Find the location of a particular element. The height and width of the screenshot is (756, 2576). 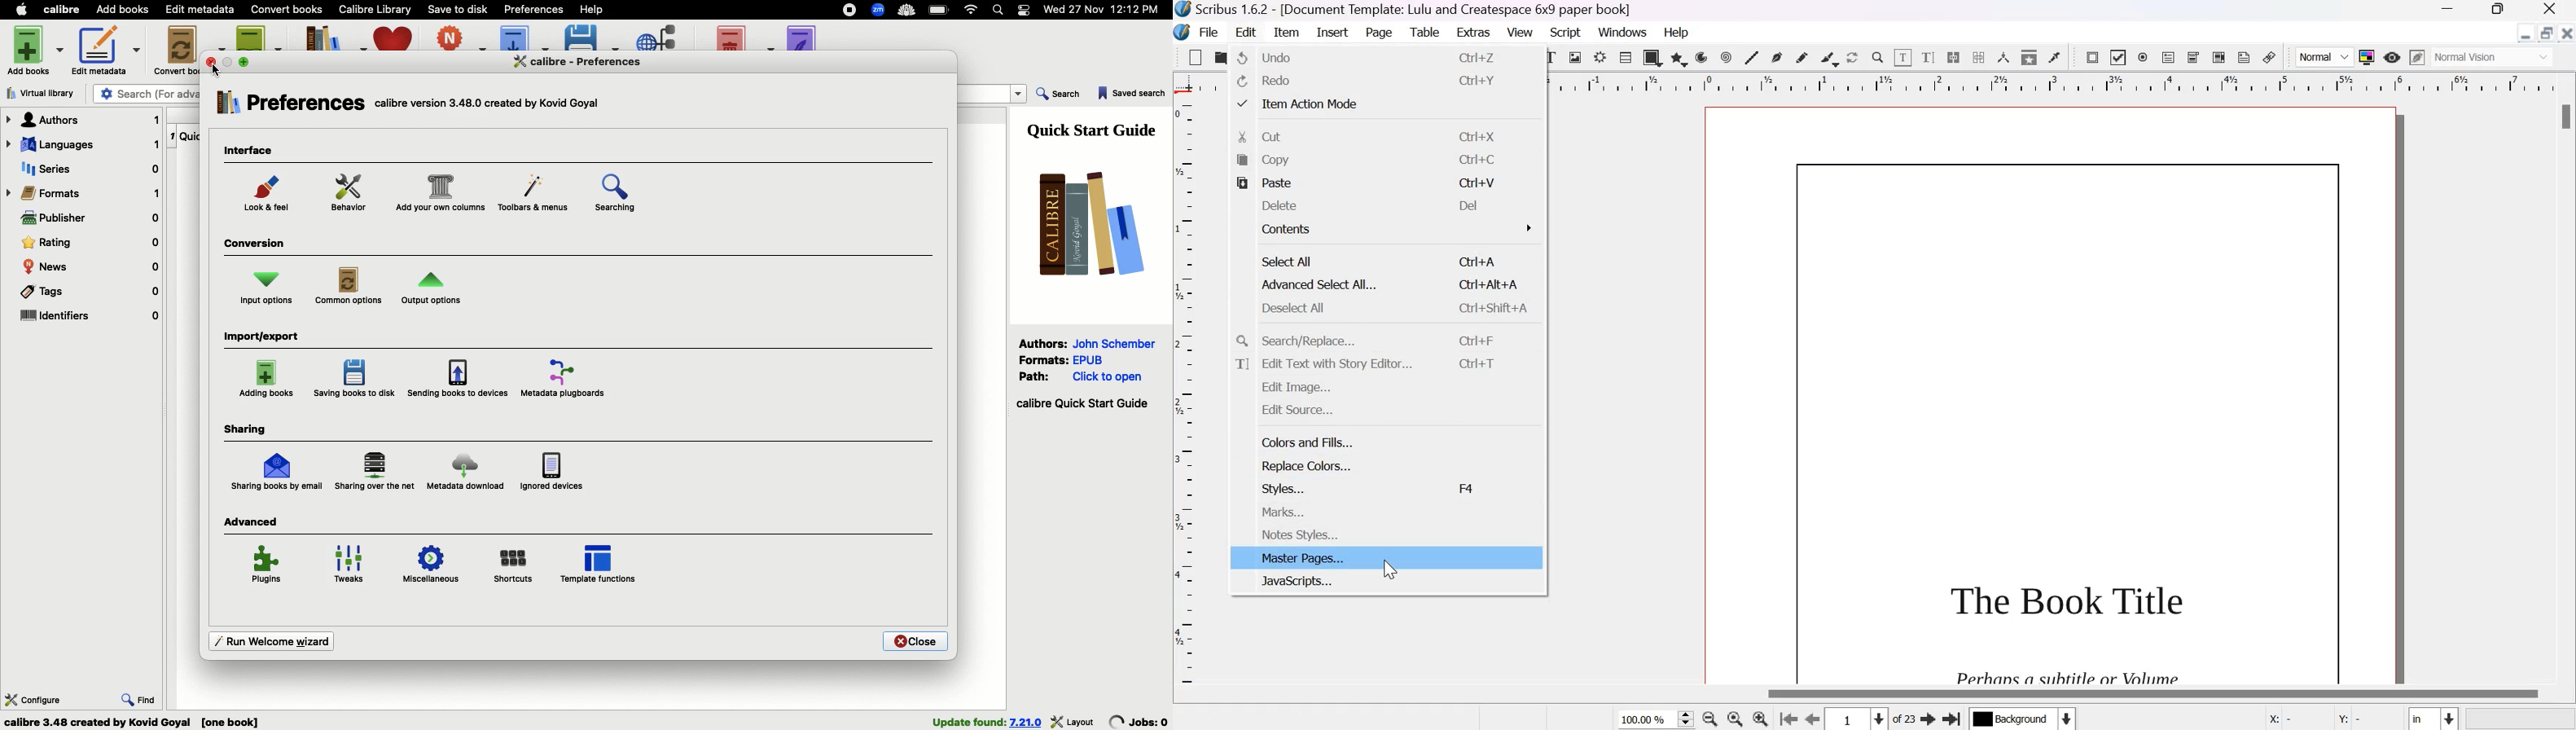

Rotate item is located at coordinates (1853, 59).